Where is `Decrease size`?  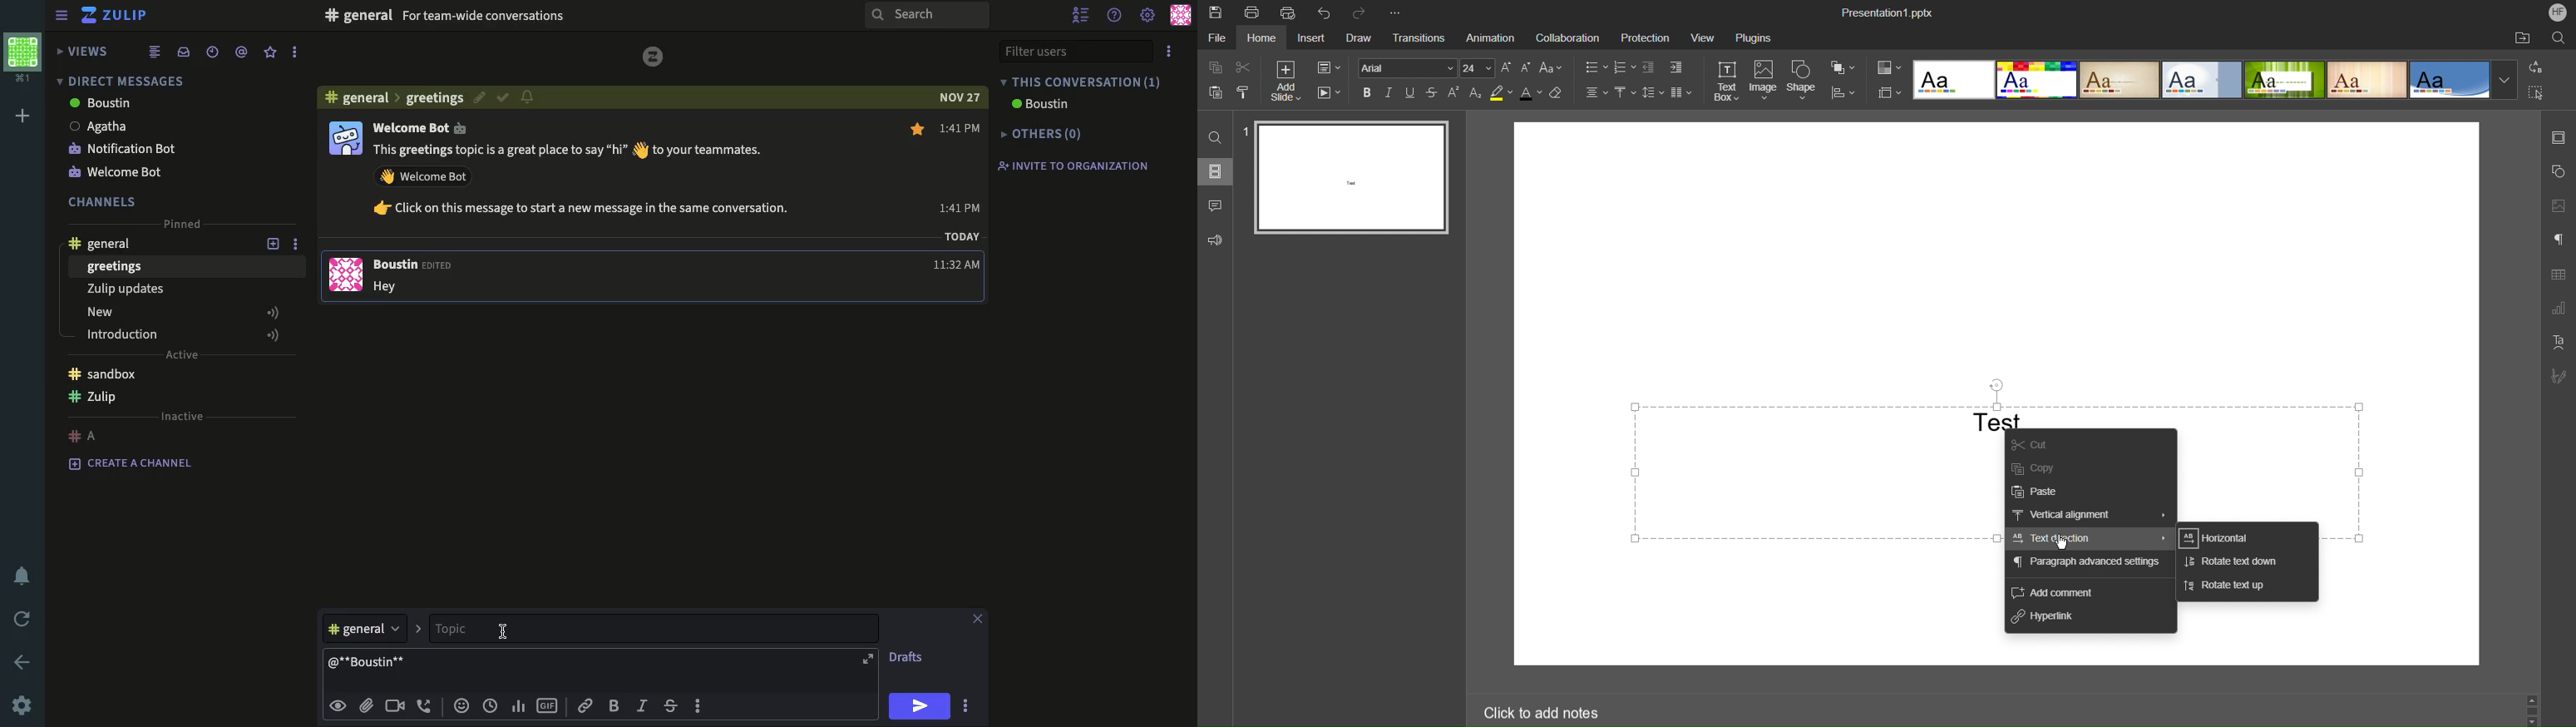
Decrease size is located at coordinates (1527, 68).